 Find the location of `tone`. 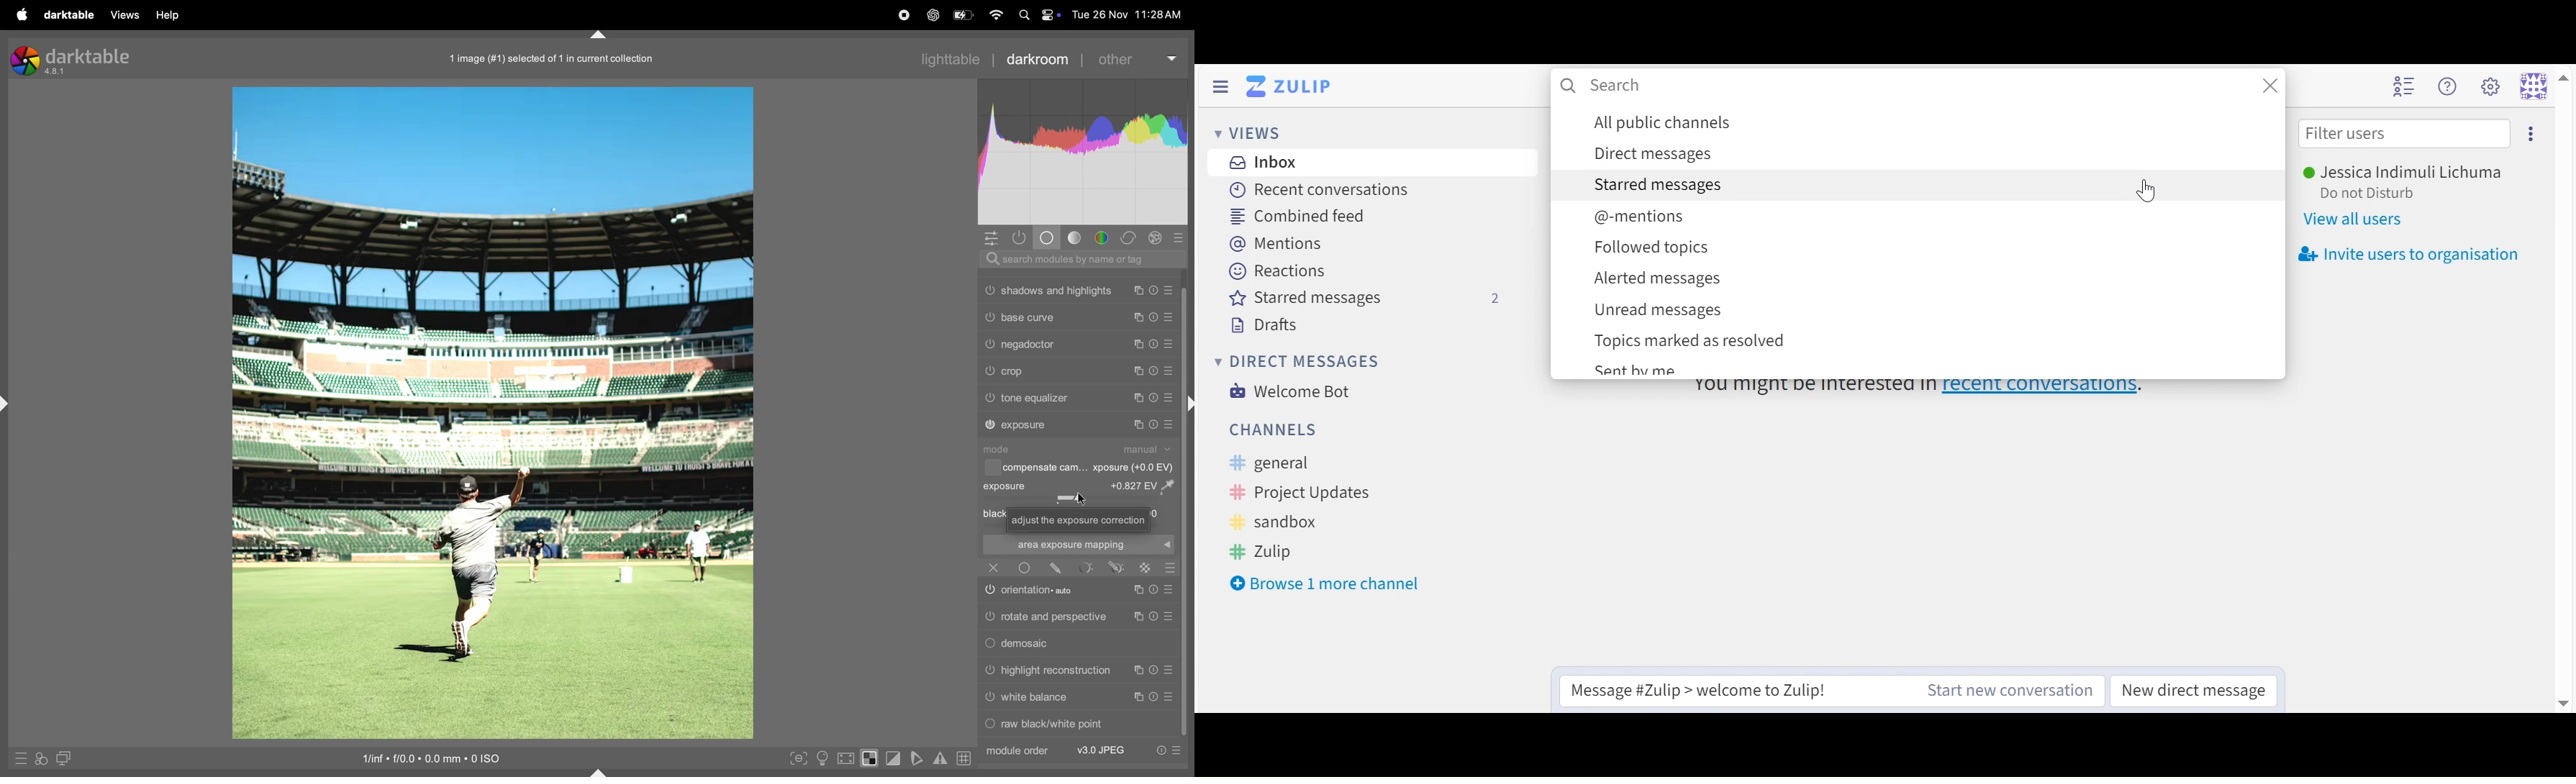

tone is located at coordinates (1076, 238).